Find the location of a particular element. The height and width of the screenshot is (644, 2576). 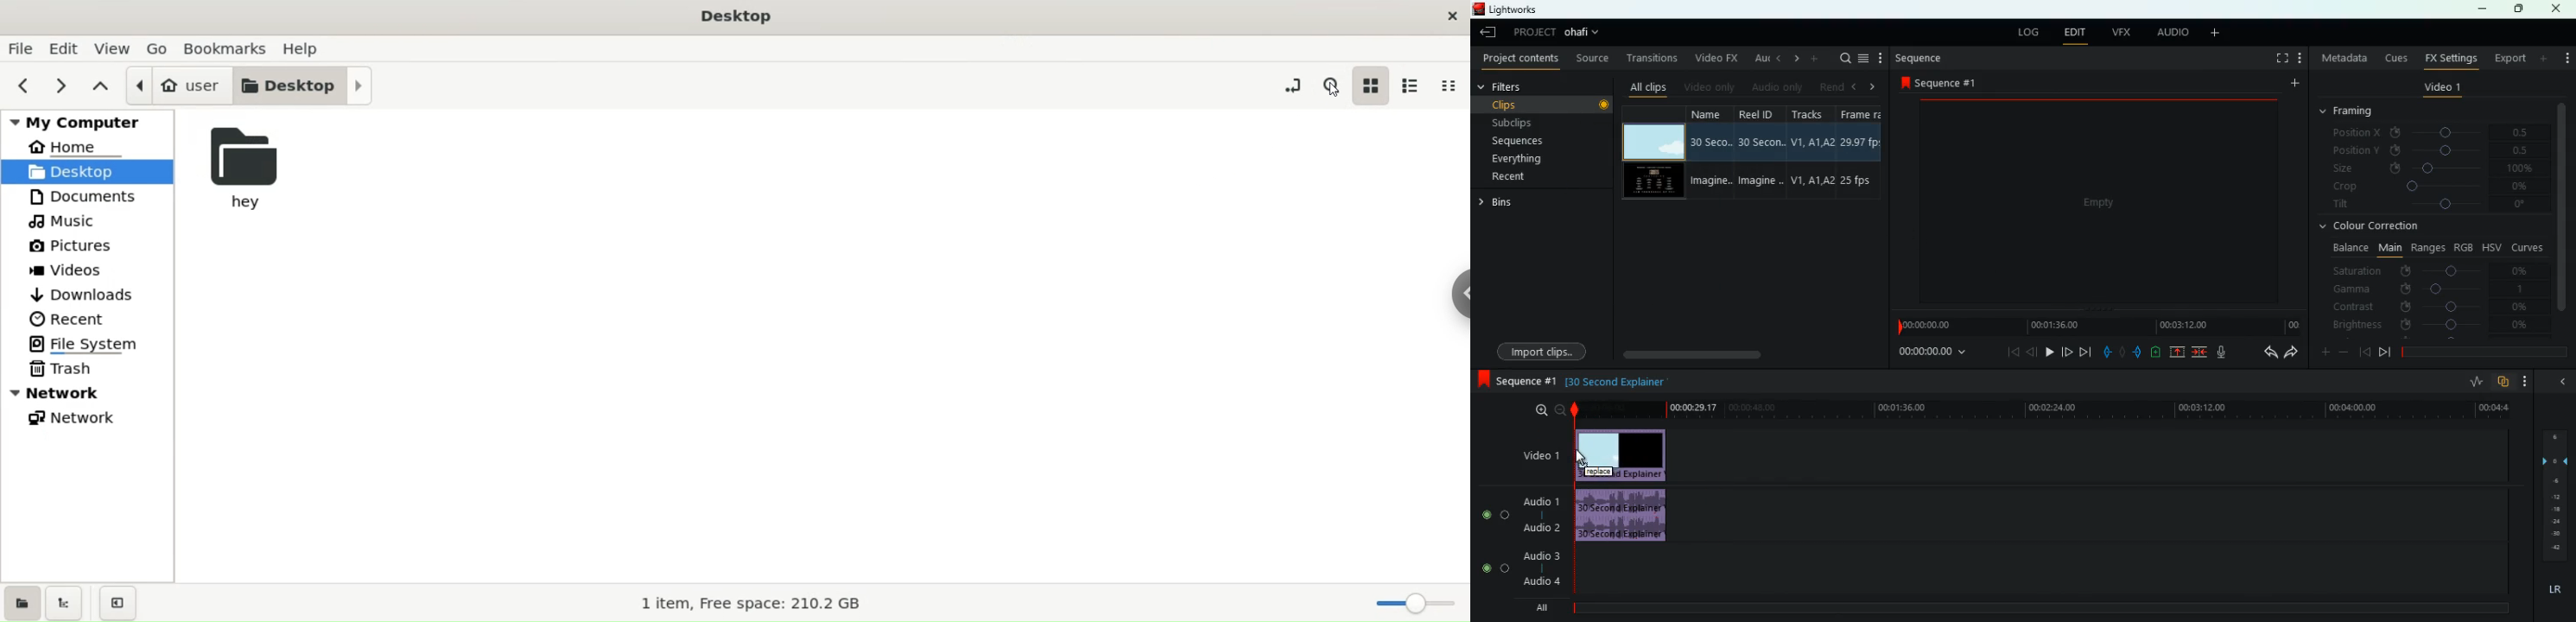

framing is located at coordinates (2357, 111).